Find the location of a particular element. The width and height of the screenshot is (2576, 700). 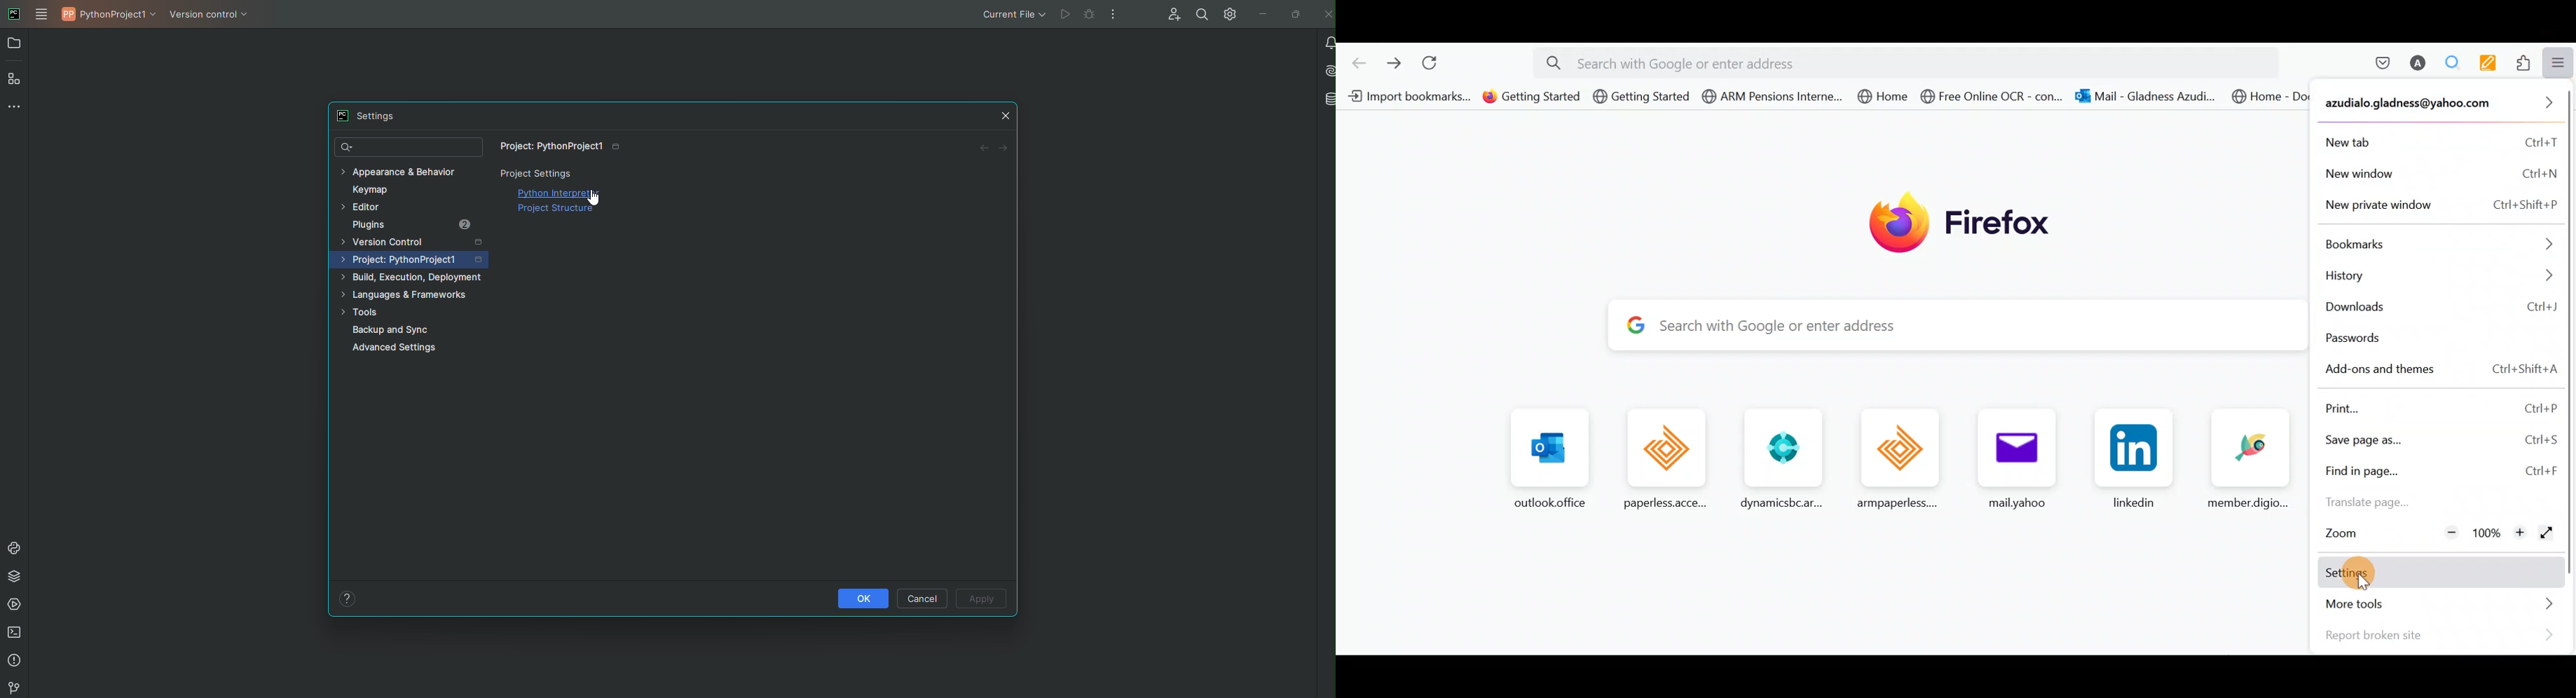

Zoom in is located at coordinates (2520, 534).